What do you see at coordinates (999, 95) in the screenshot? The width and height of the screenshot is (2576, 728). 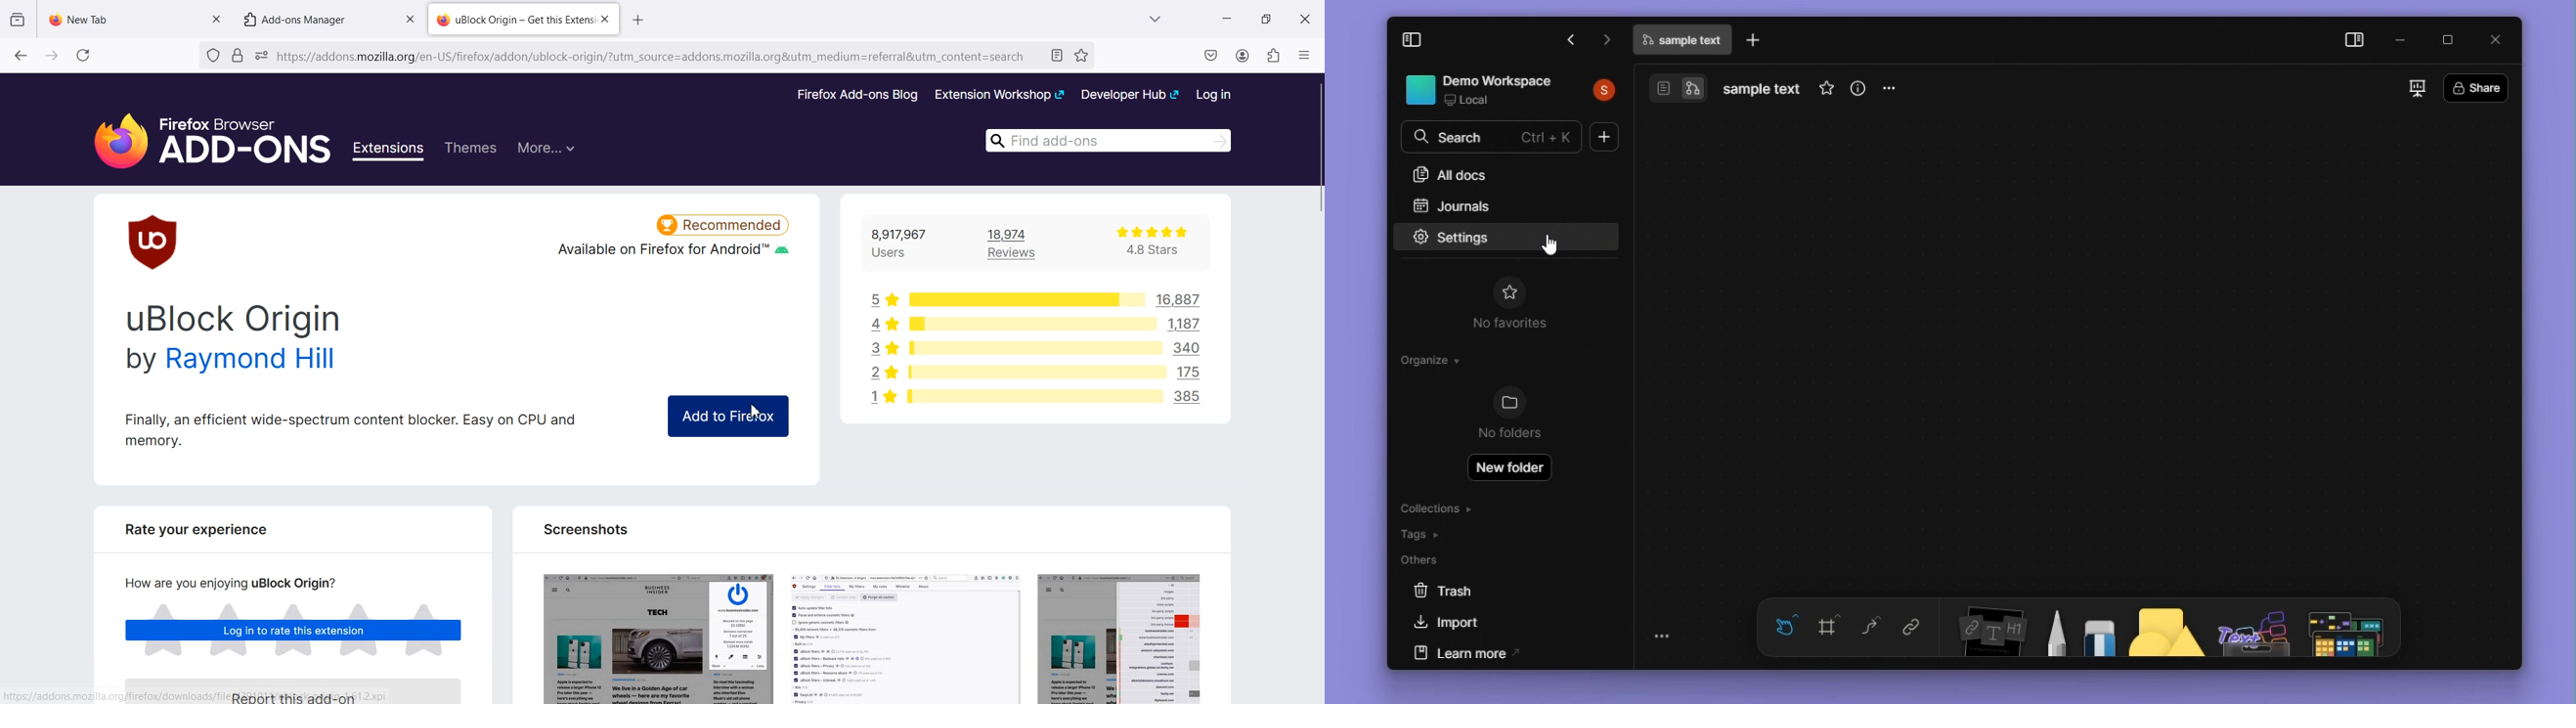 I see `Extension Workshop` at bounding box center [999, 95].